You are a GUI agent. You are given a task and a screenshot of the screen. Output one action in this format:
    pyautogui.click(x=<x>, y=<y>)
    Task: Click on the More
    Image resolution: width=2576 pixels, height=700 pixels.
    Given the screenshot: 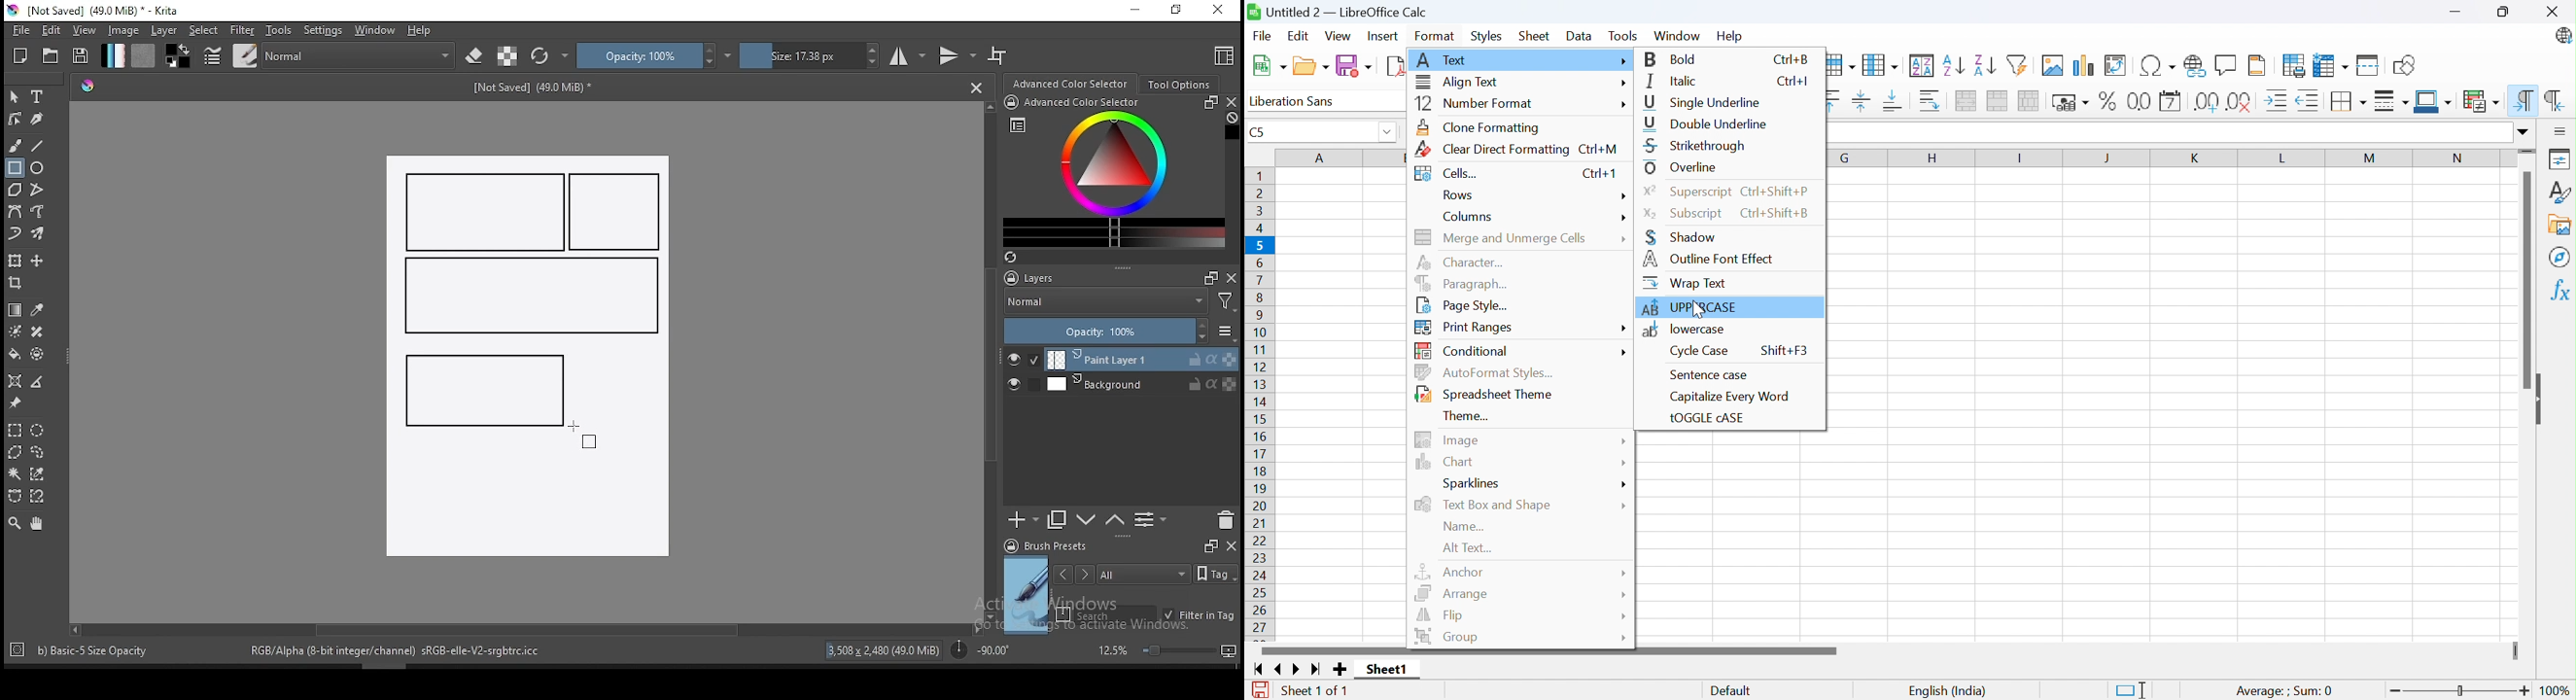 What is the action you would take?
    pyautogui.click(x=1625, y=84)
    